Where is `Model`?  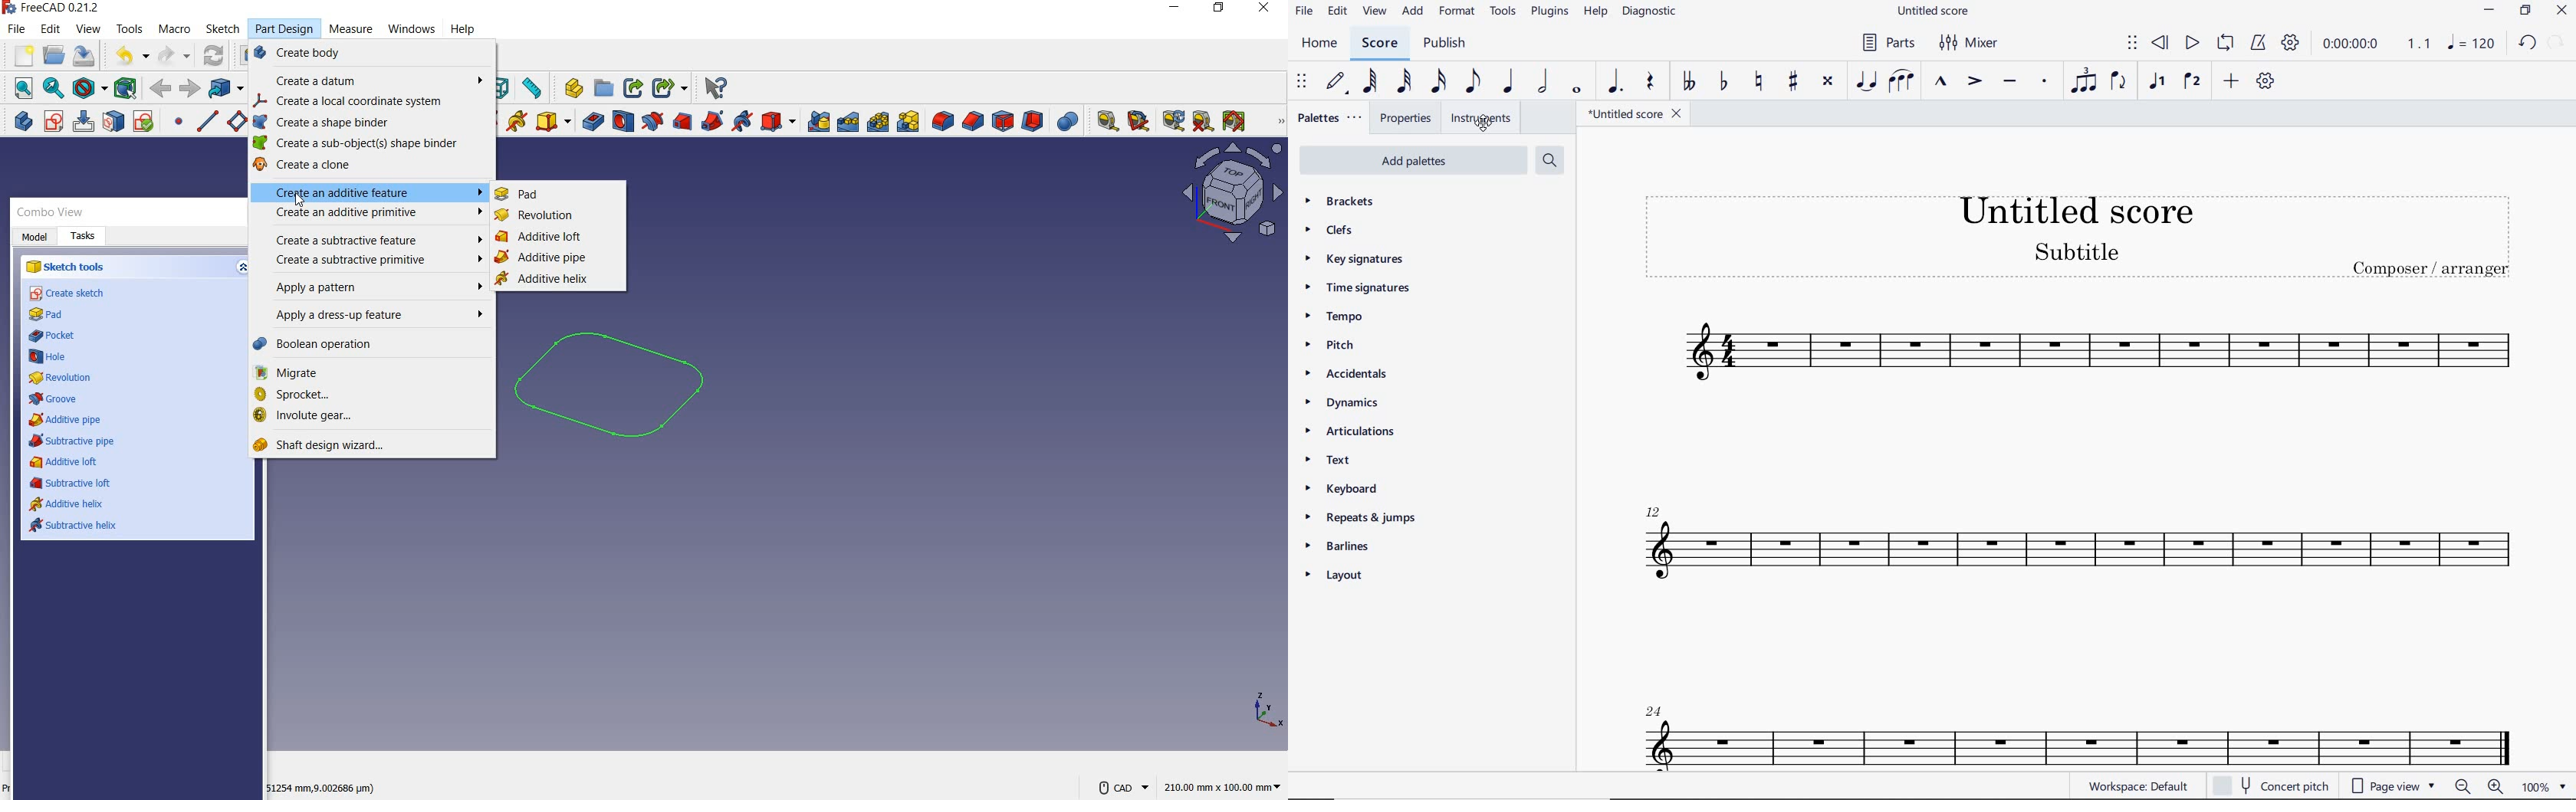 Model is located at coordinates (34, 234).